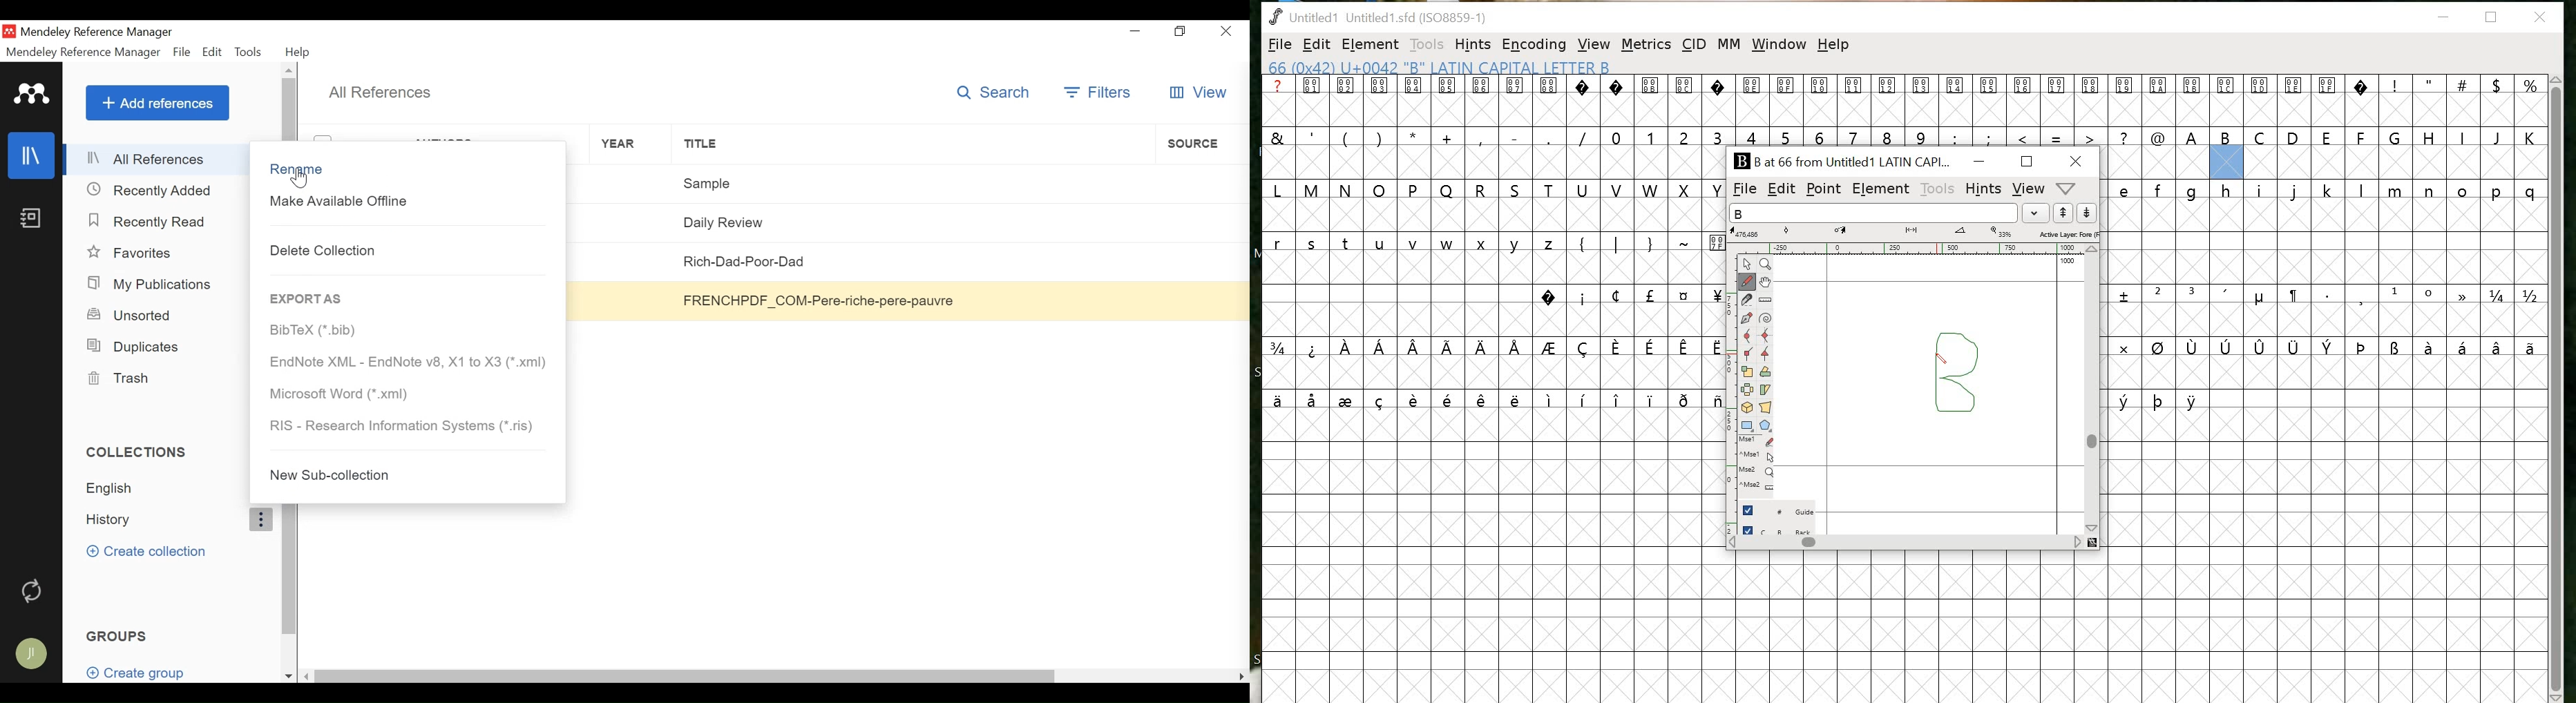  Describe the element at coordinates (32, 156) in the screenshot. I see `library` at that location.